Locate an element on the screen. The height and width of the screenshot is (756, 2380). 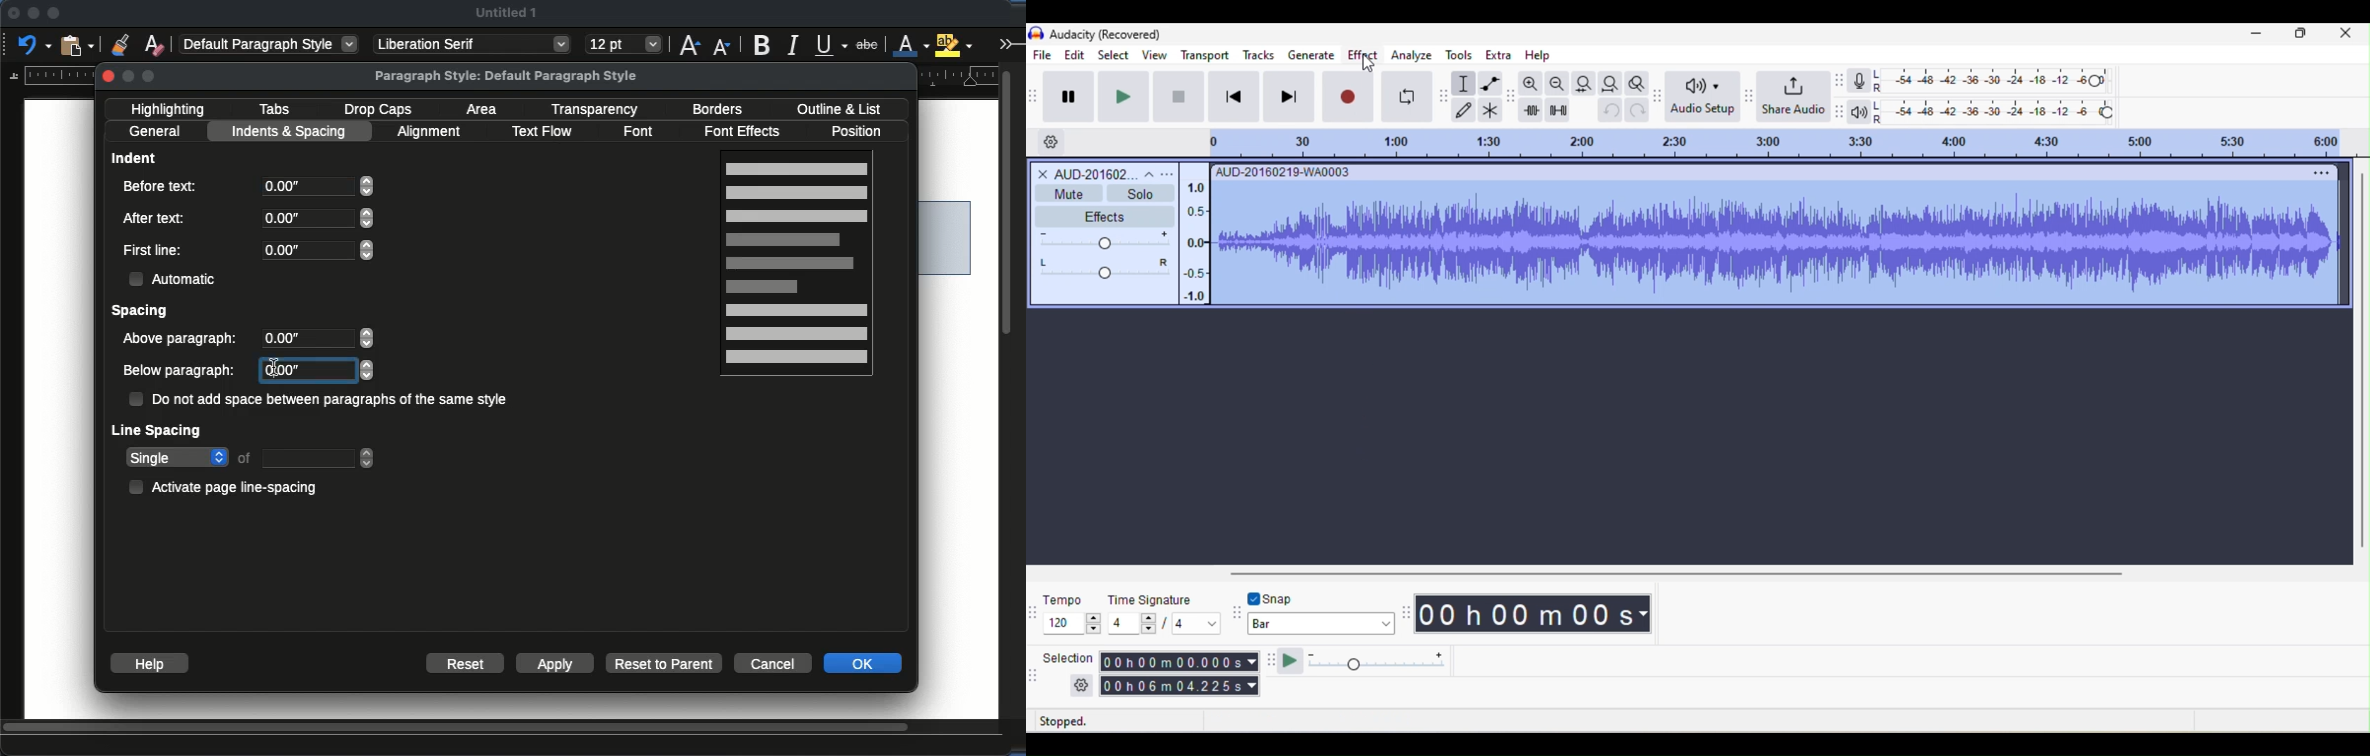
scroll is located at coordinates (502, 729).